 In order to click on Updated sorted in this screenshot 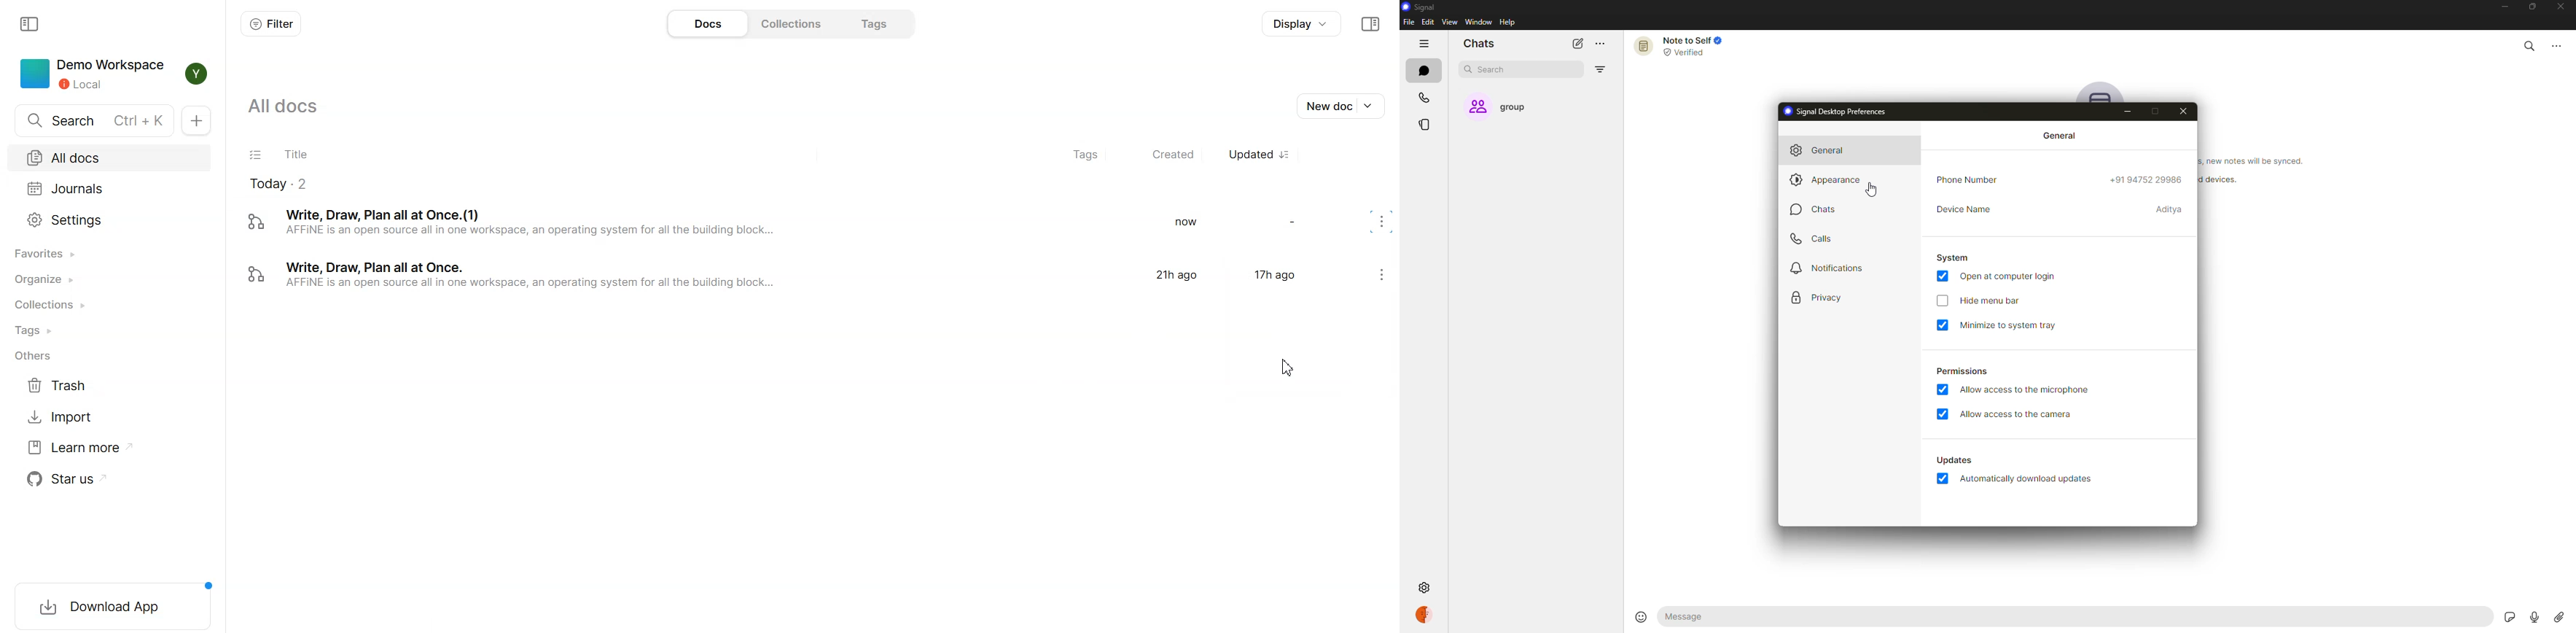, I will do `click(1262, 154)`.